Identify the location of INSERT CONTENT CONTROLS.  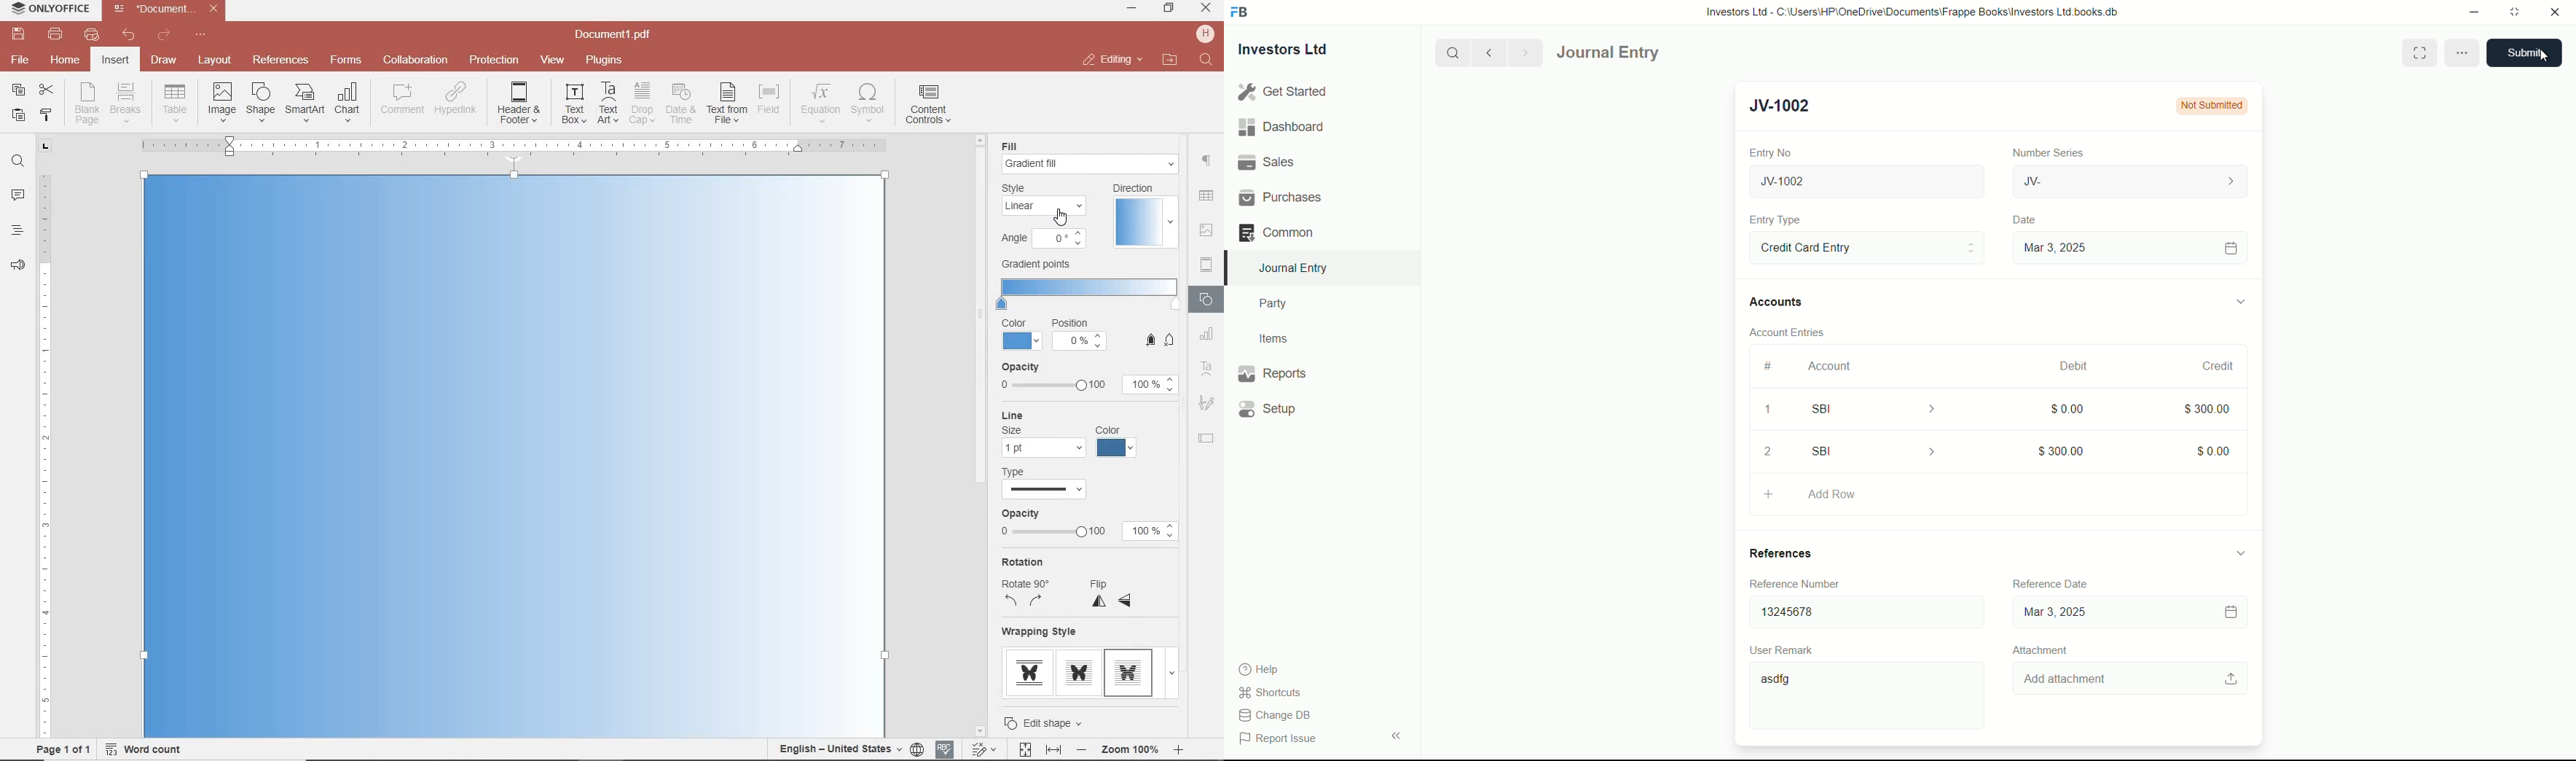
(928, 105).